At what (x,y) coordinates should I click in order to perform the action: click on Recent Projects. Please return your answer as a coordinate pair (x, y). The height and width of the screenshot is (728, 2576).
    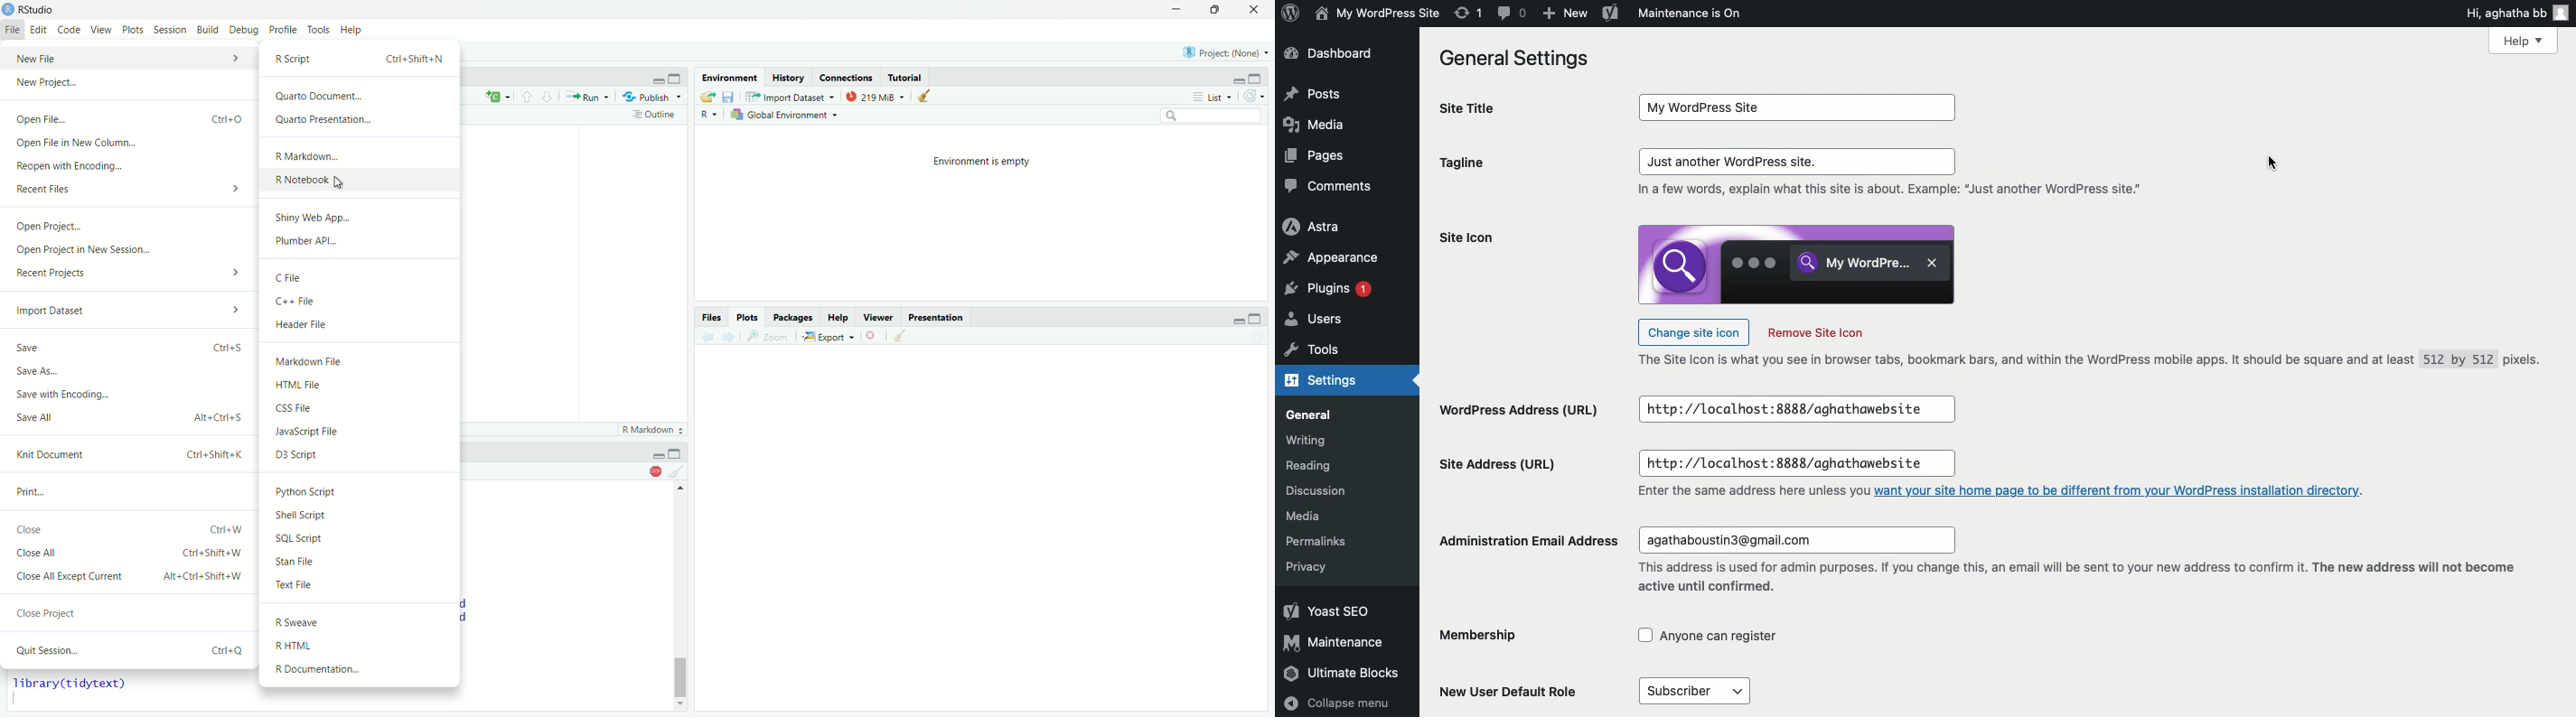
    Looking at the image, I should click on (128, 272).